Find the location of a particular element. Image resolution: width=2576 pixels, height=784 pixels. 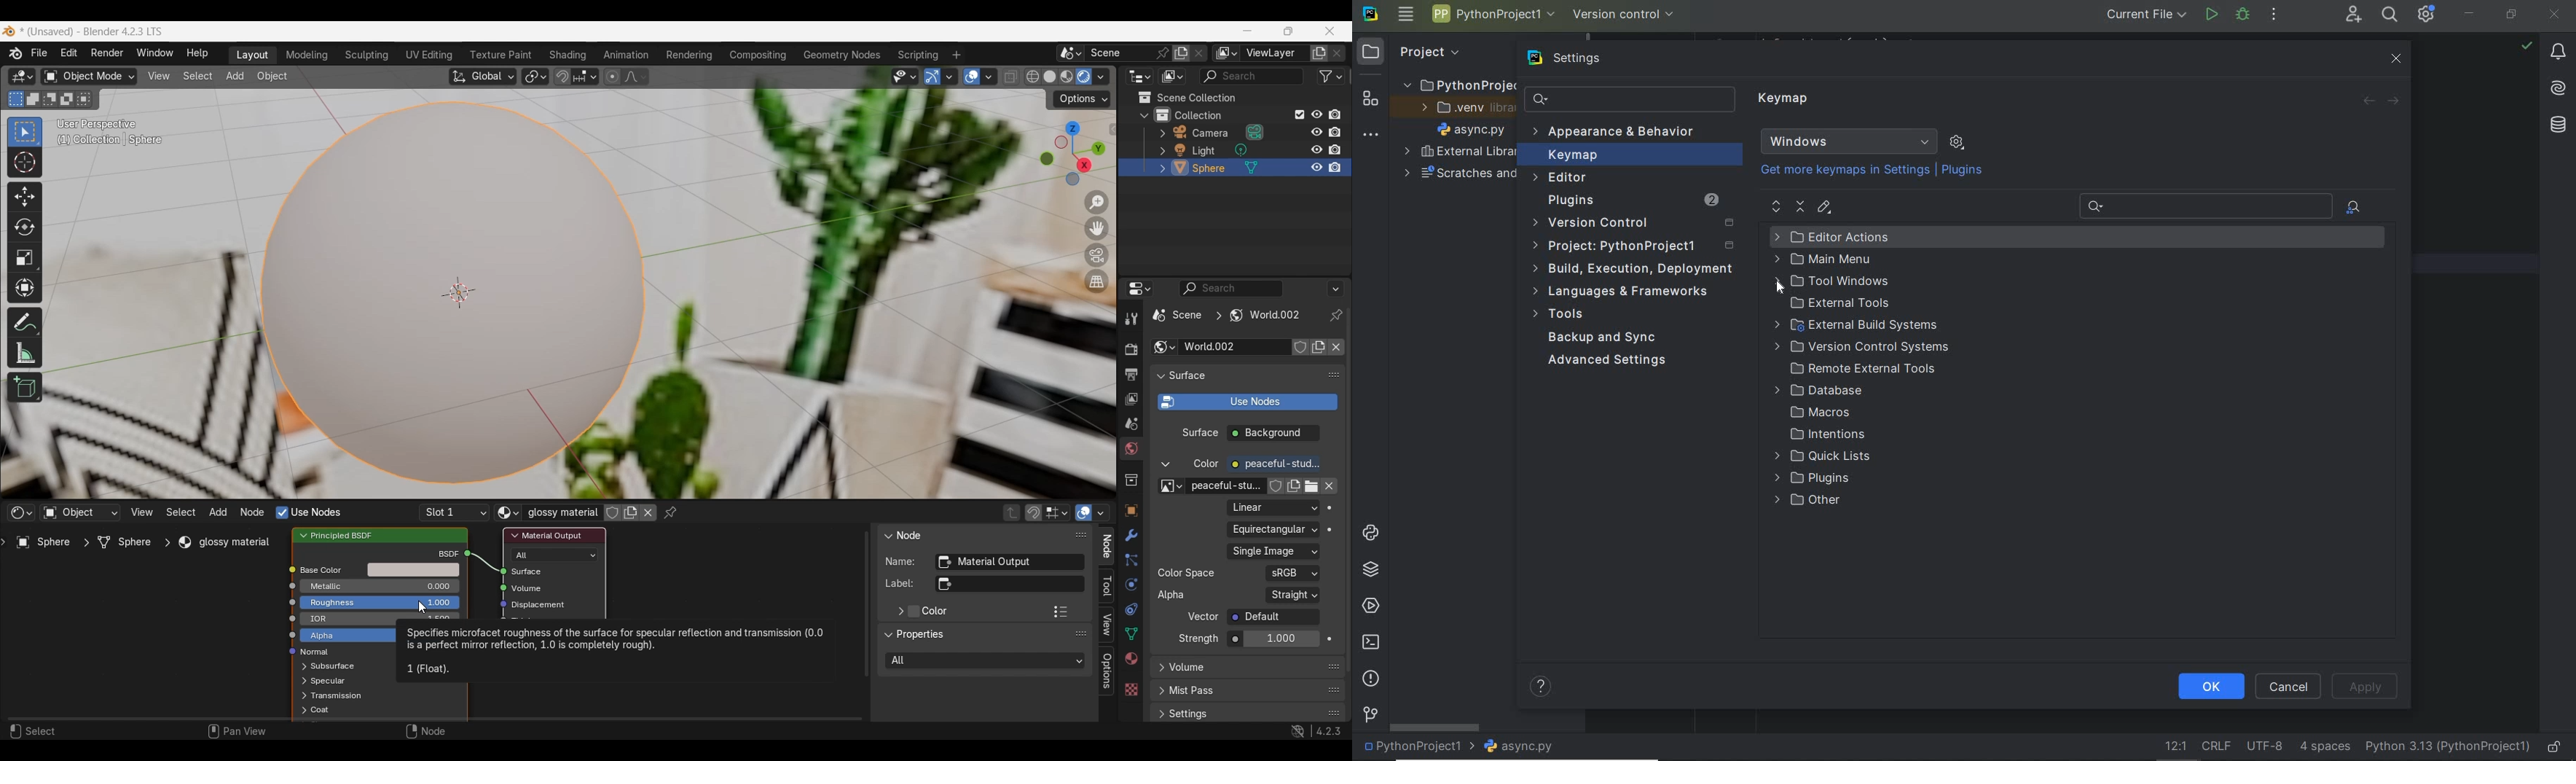

Type world name is located at coordinates (1232, 347).